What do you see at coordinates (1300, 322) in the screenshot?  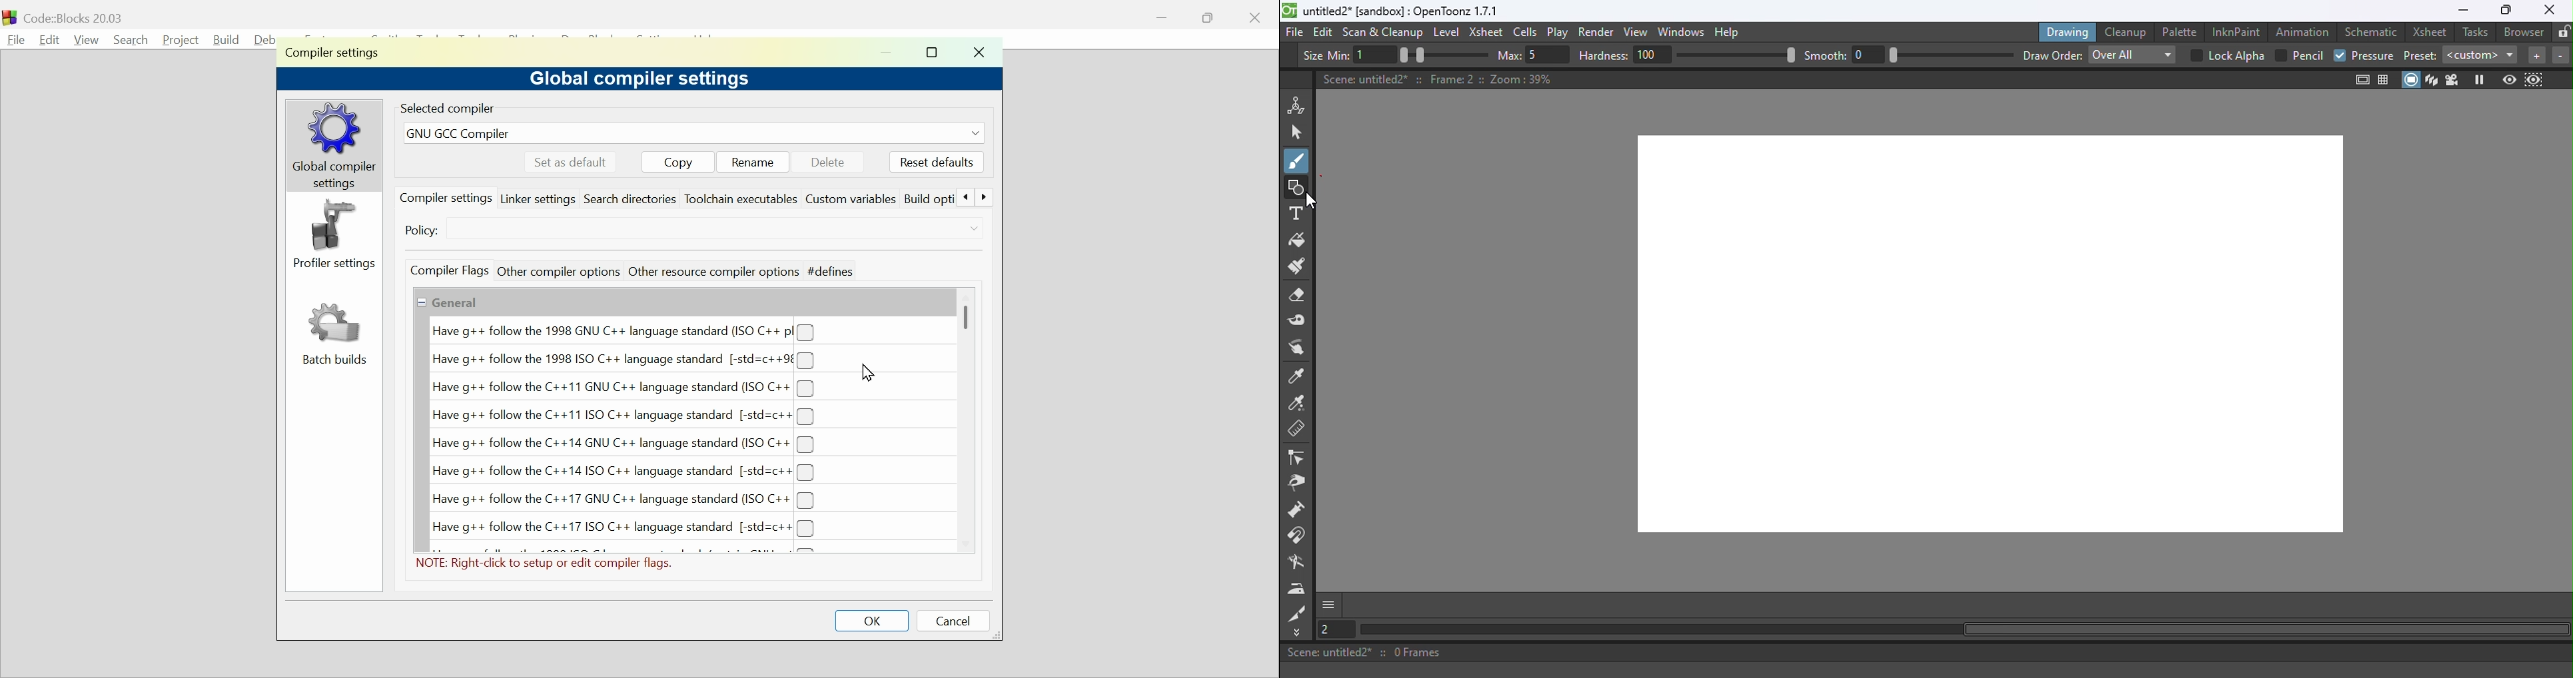 I see `Tape tool` at bounding box center [1300, 322].